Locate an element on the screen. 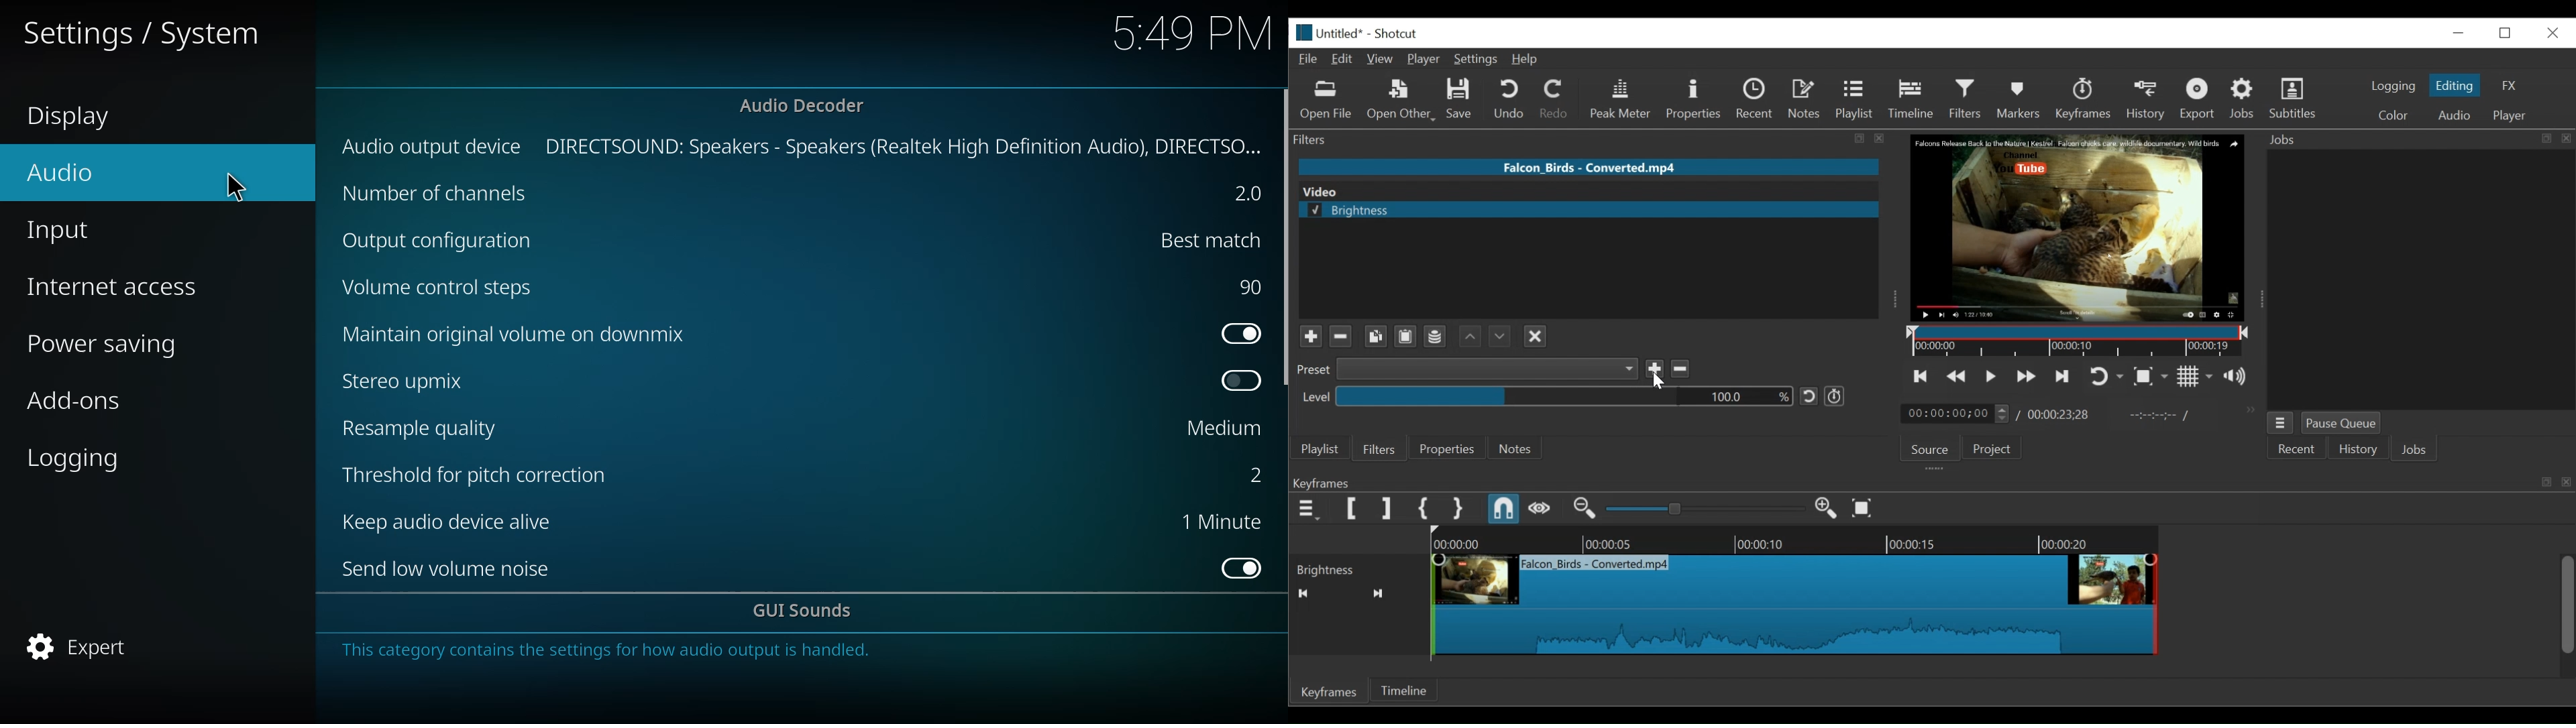  Editing is located at coordinates (2456, 85).